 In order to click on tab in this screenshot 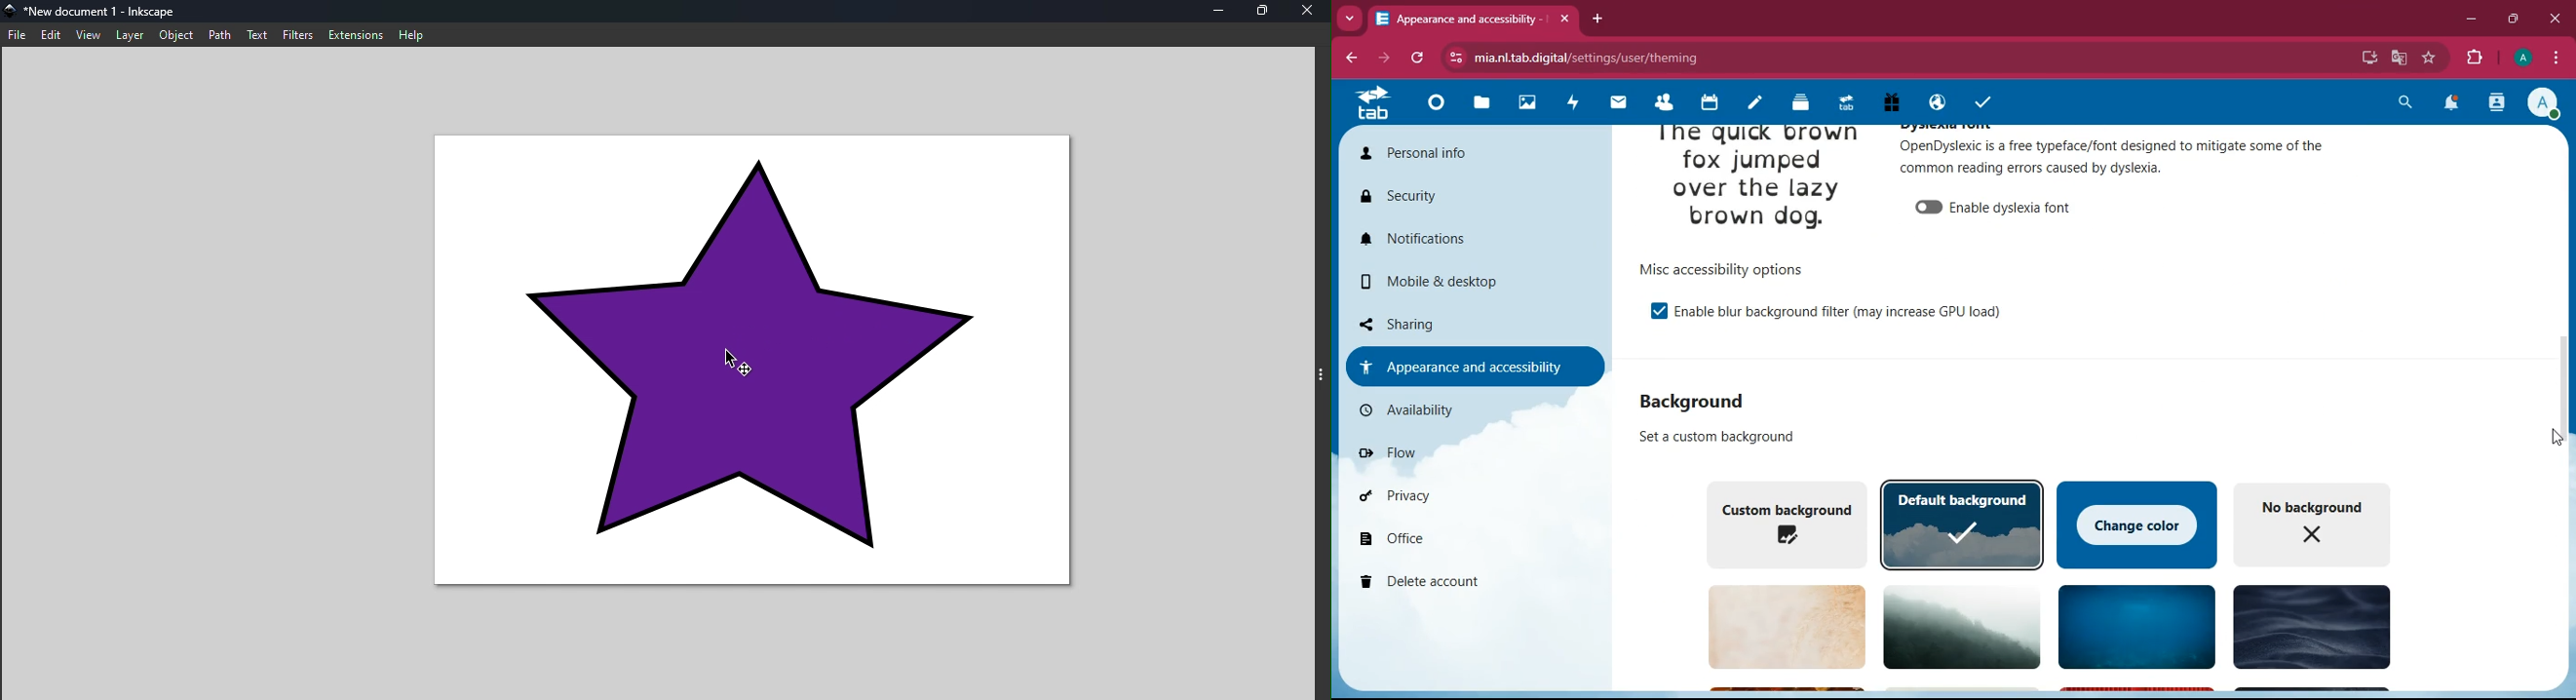, I will do `click(1843, 103)`.